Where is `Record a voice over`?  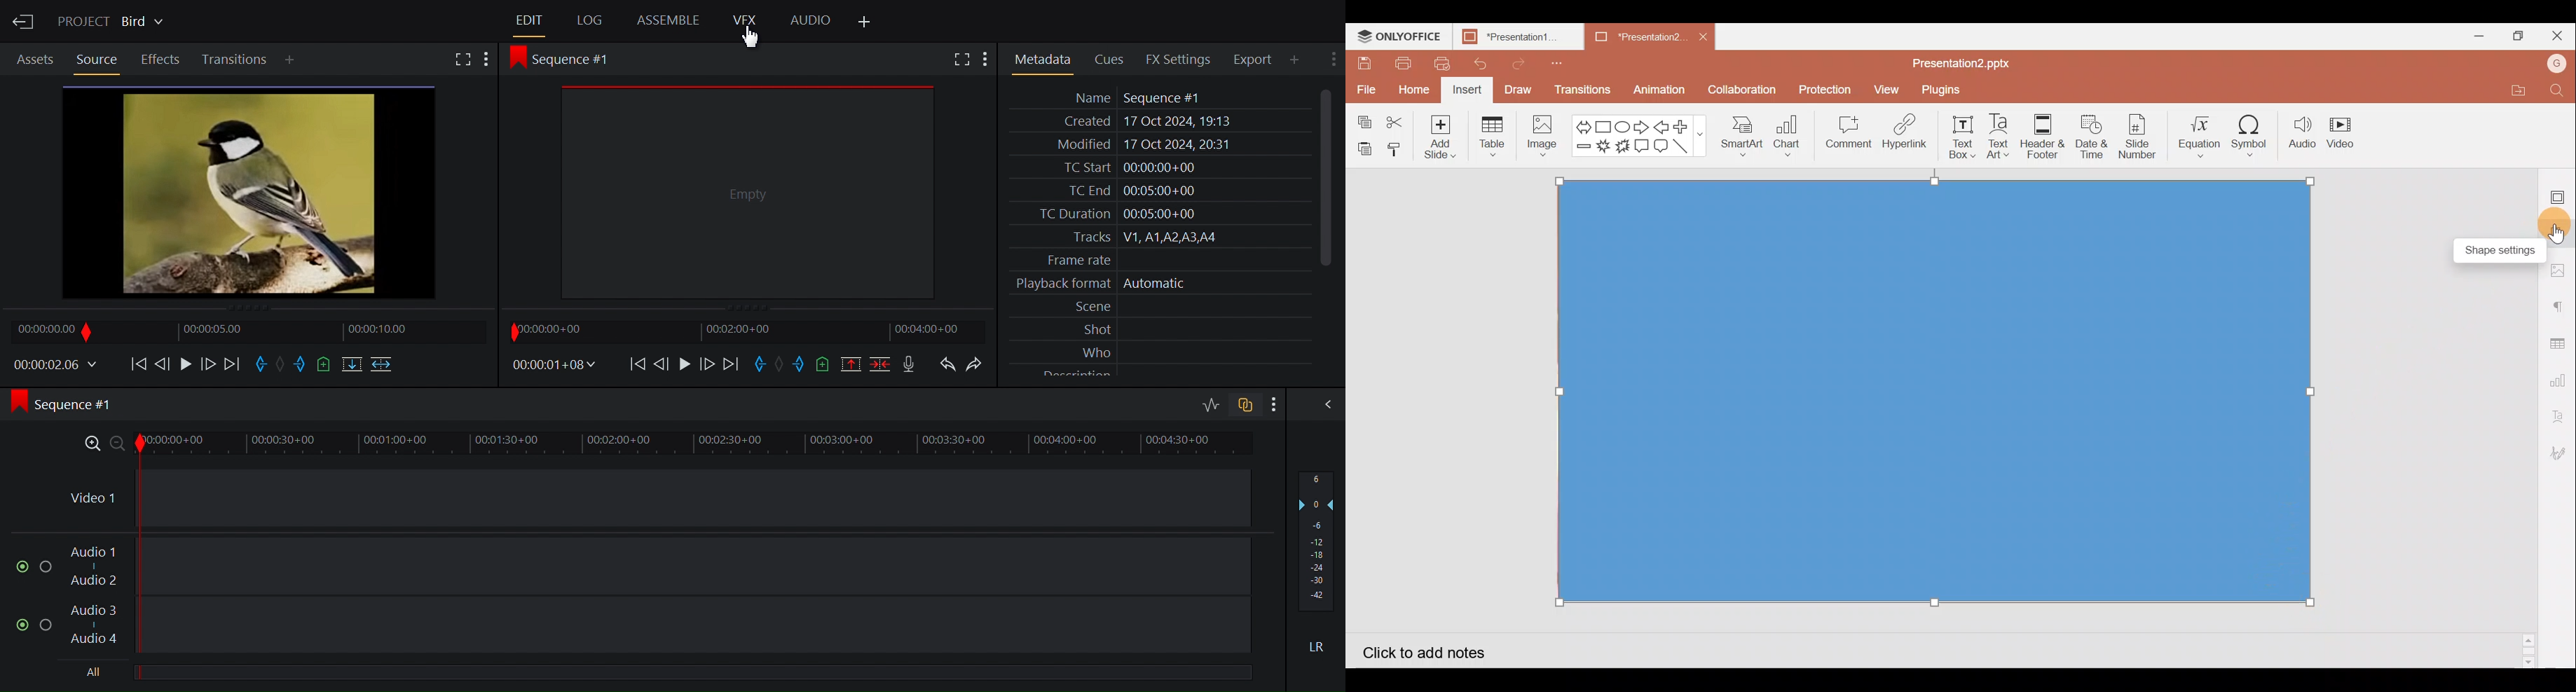 Record a voice over is located at coordinates (912, 365).